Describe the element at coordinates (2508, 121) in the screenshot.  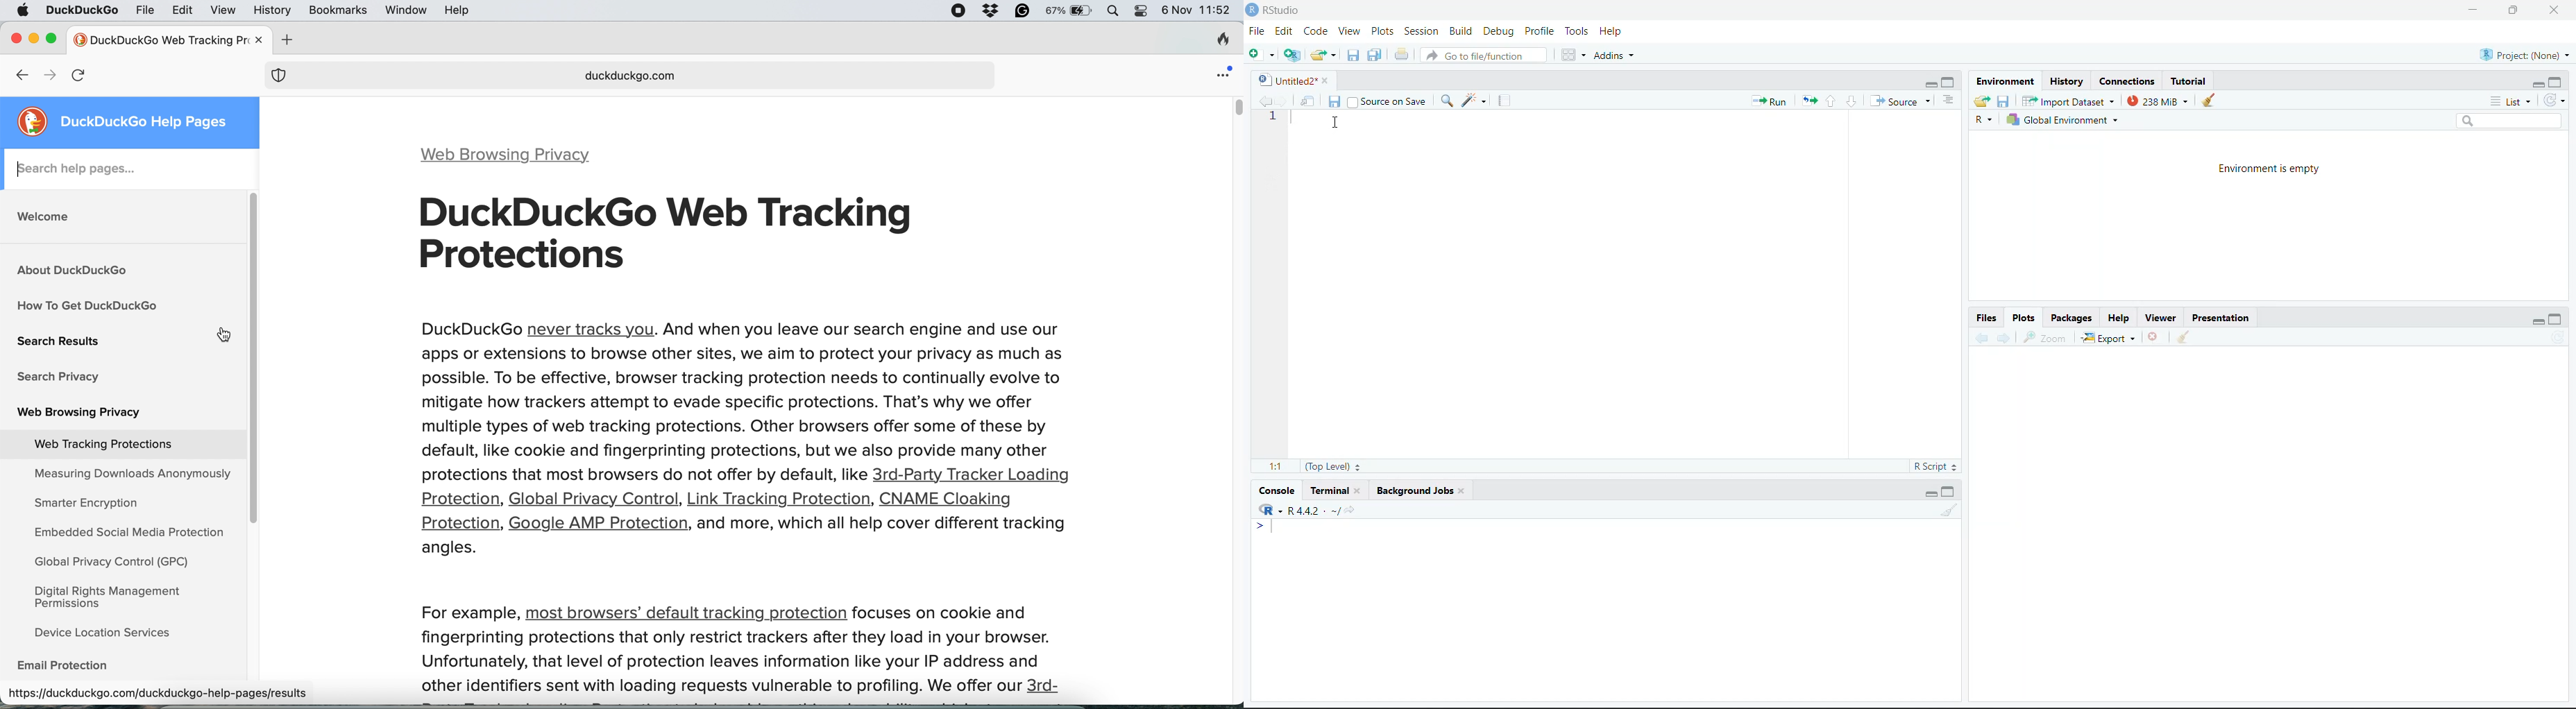
I see `search bar` at that location.